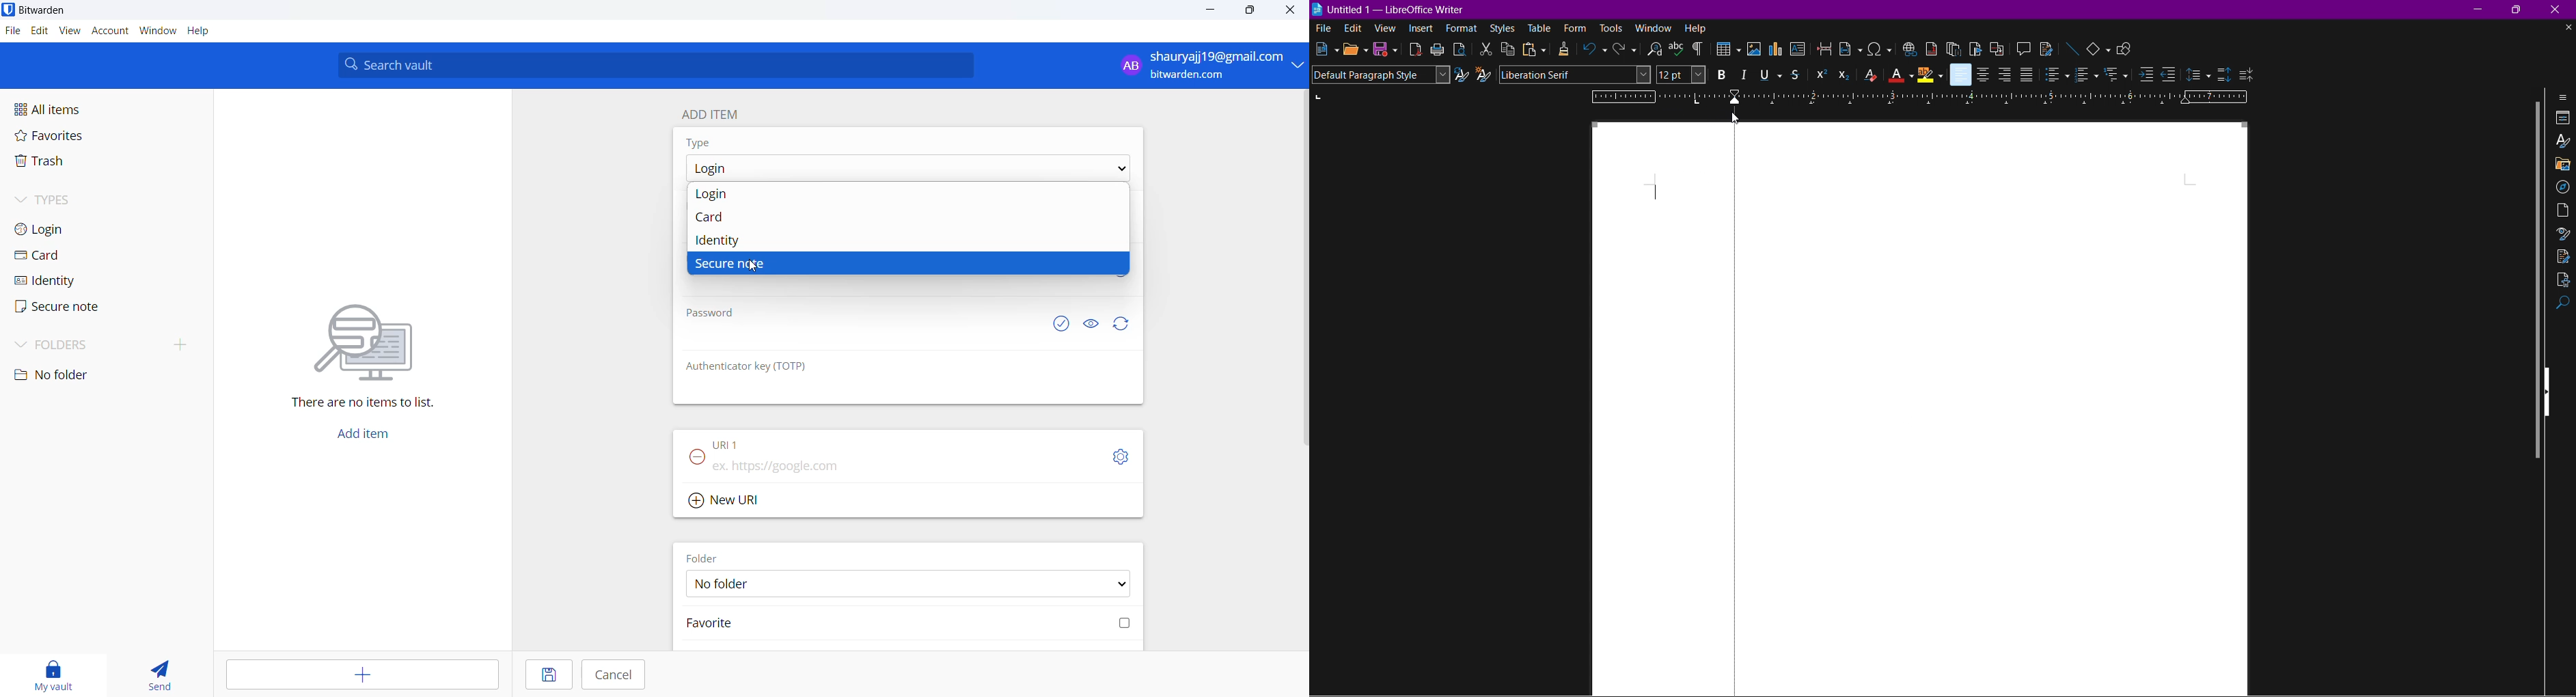 The height and width of the screenshot is (700, 2576). I want to click on graphic and text, so click(366, 347).